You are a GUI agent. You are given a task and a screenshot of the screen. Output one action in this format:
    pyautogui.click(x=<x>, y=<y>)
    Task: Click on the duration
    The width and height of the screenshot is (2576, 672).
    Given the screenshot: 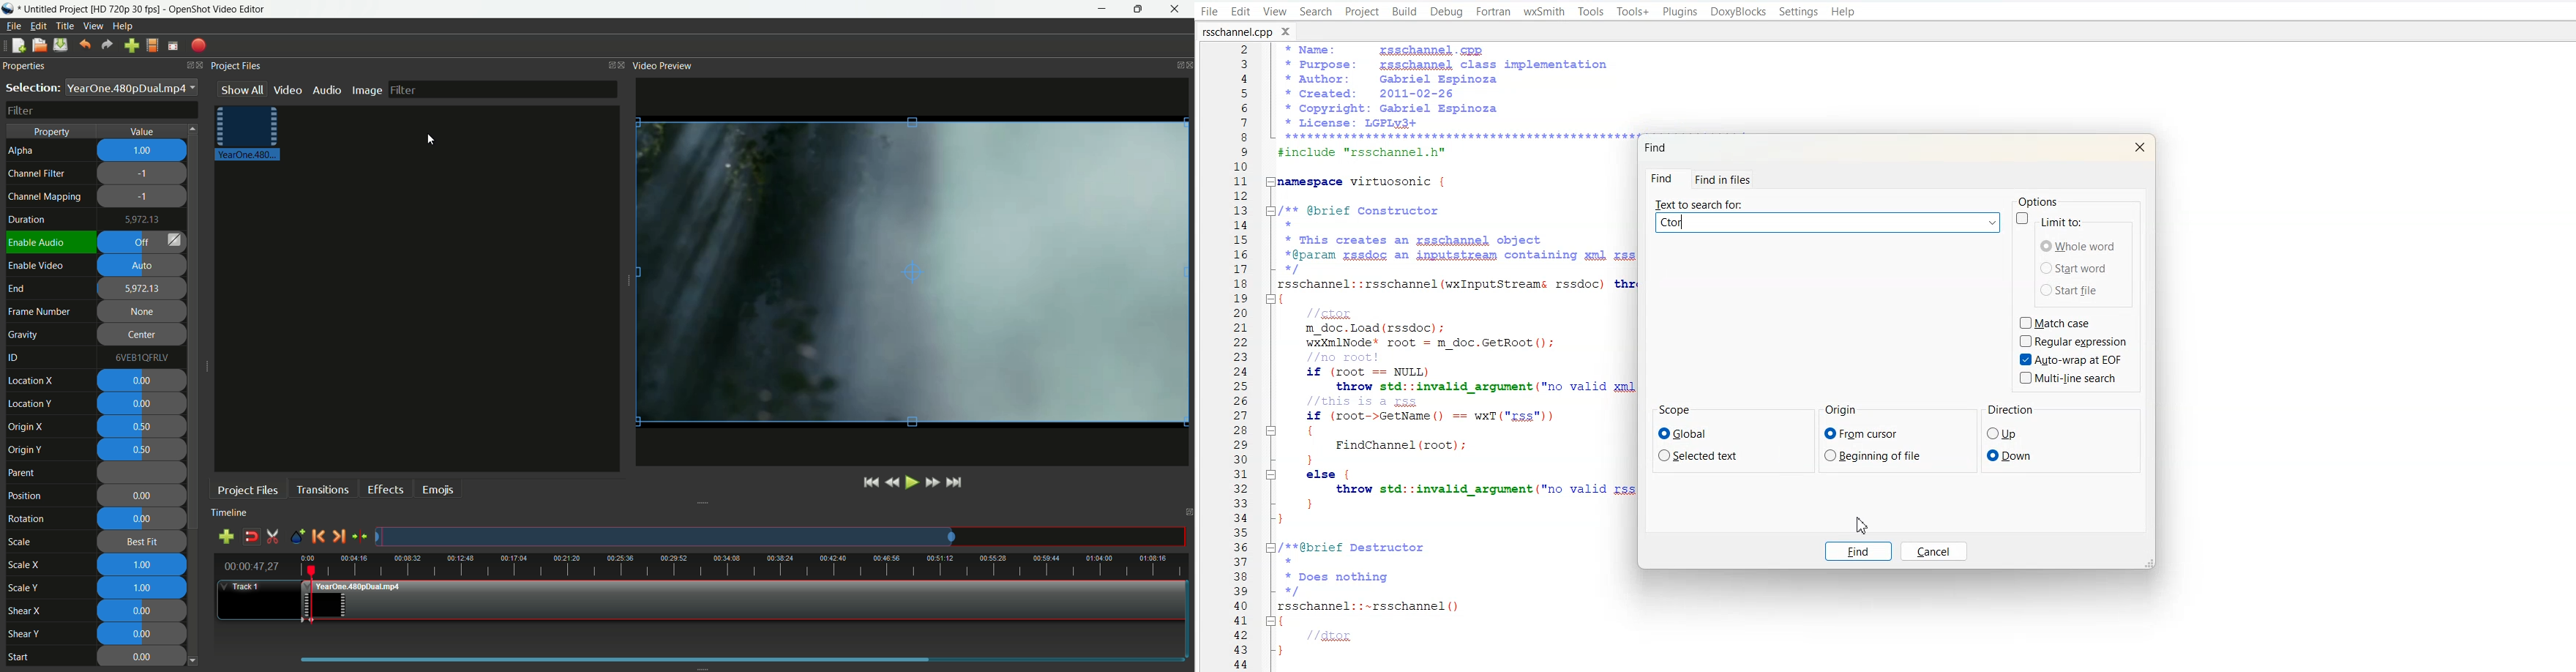 What is the action you would take?
    pyautogui.click(x=25, y=220)
    